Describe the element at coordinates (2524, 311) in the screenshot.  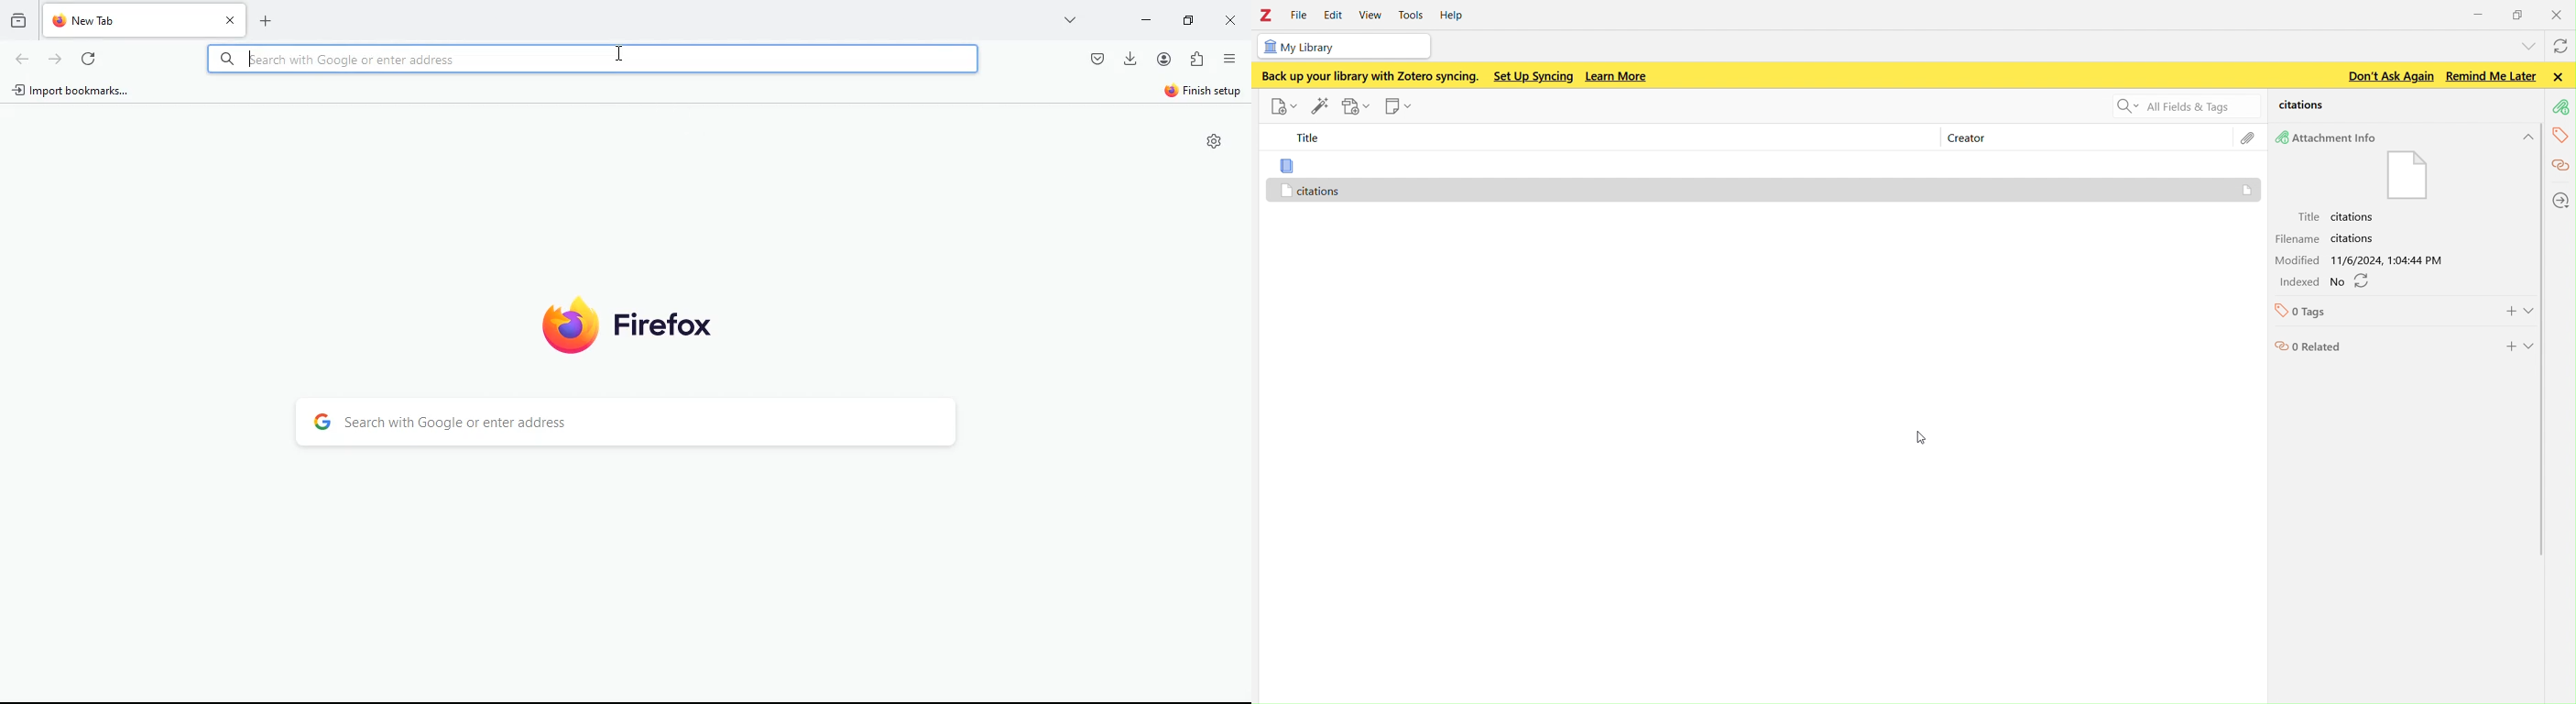
I see `Show` at that location.